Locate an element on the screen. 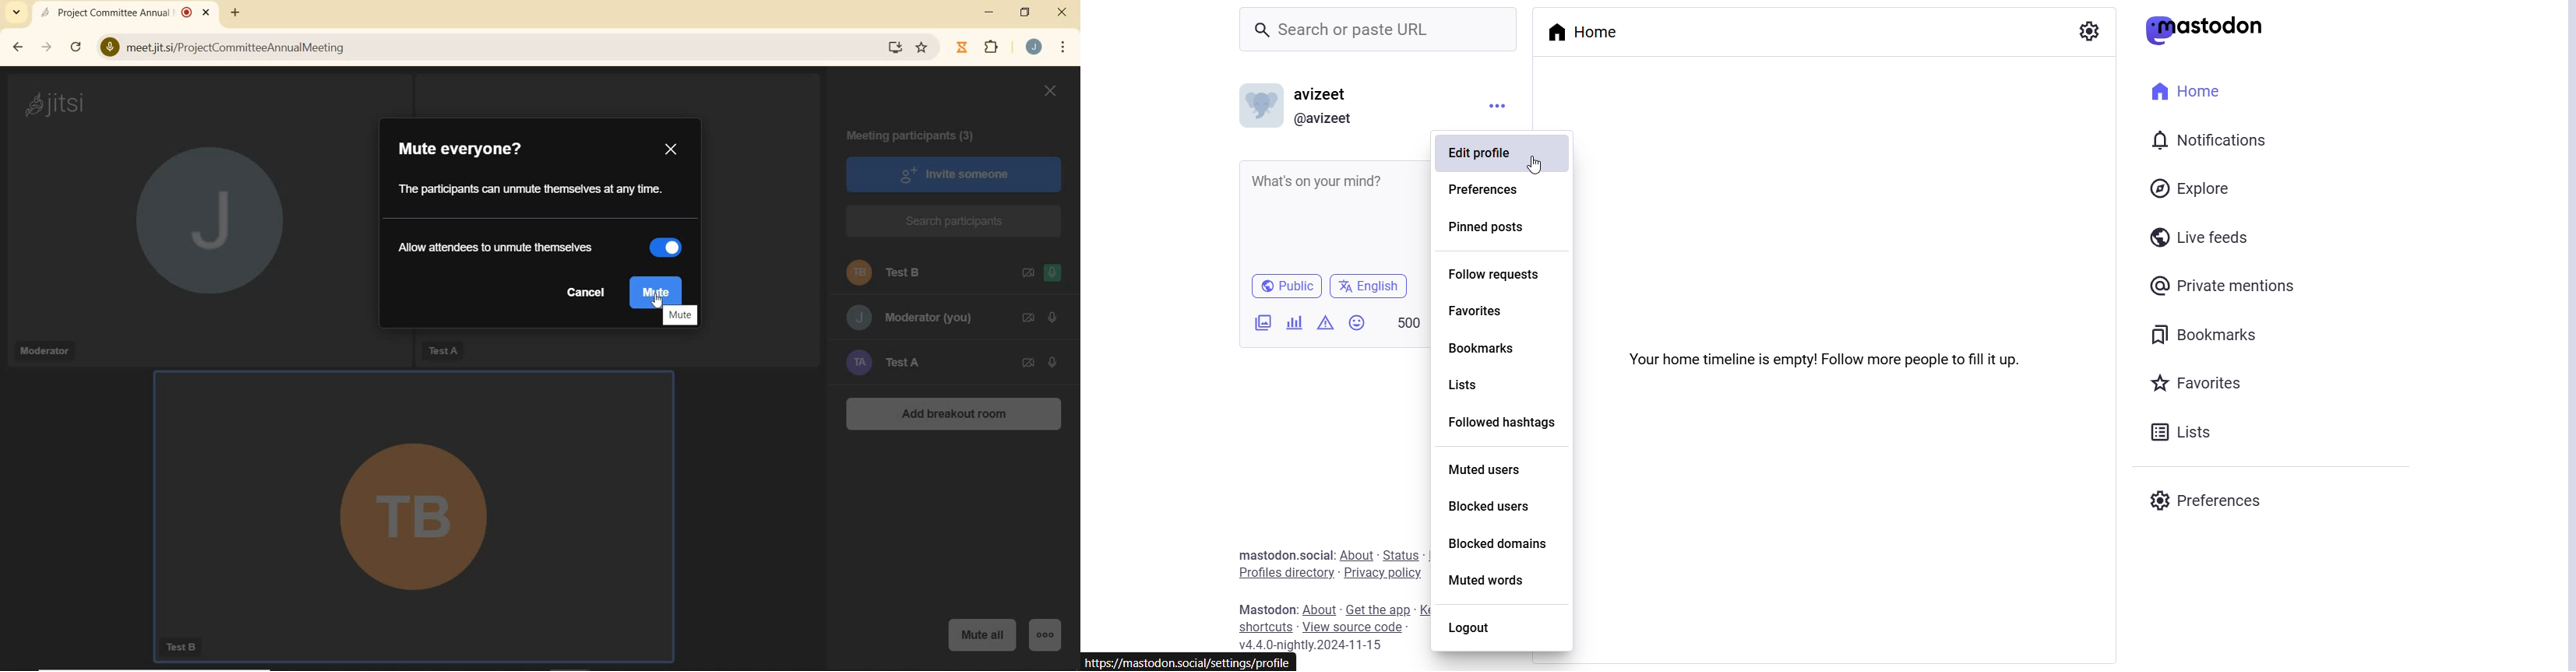 This screenshot has height=672, width=2576. Bookmarks is located at coordinates (2213, 333).